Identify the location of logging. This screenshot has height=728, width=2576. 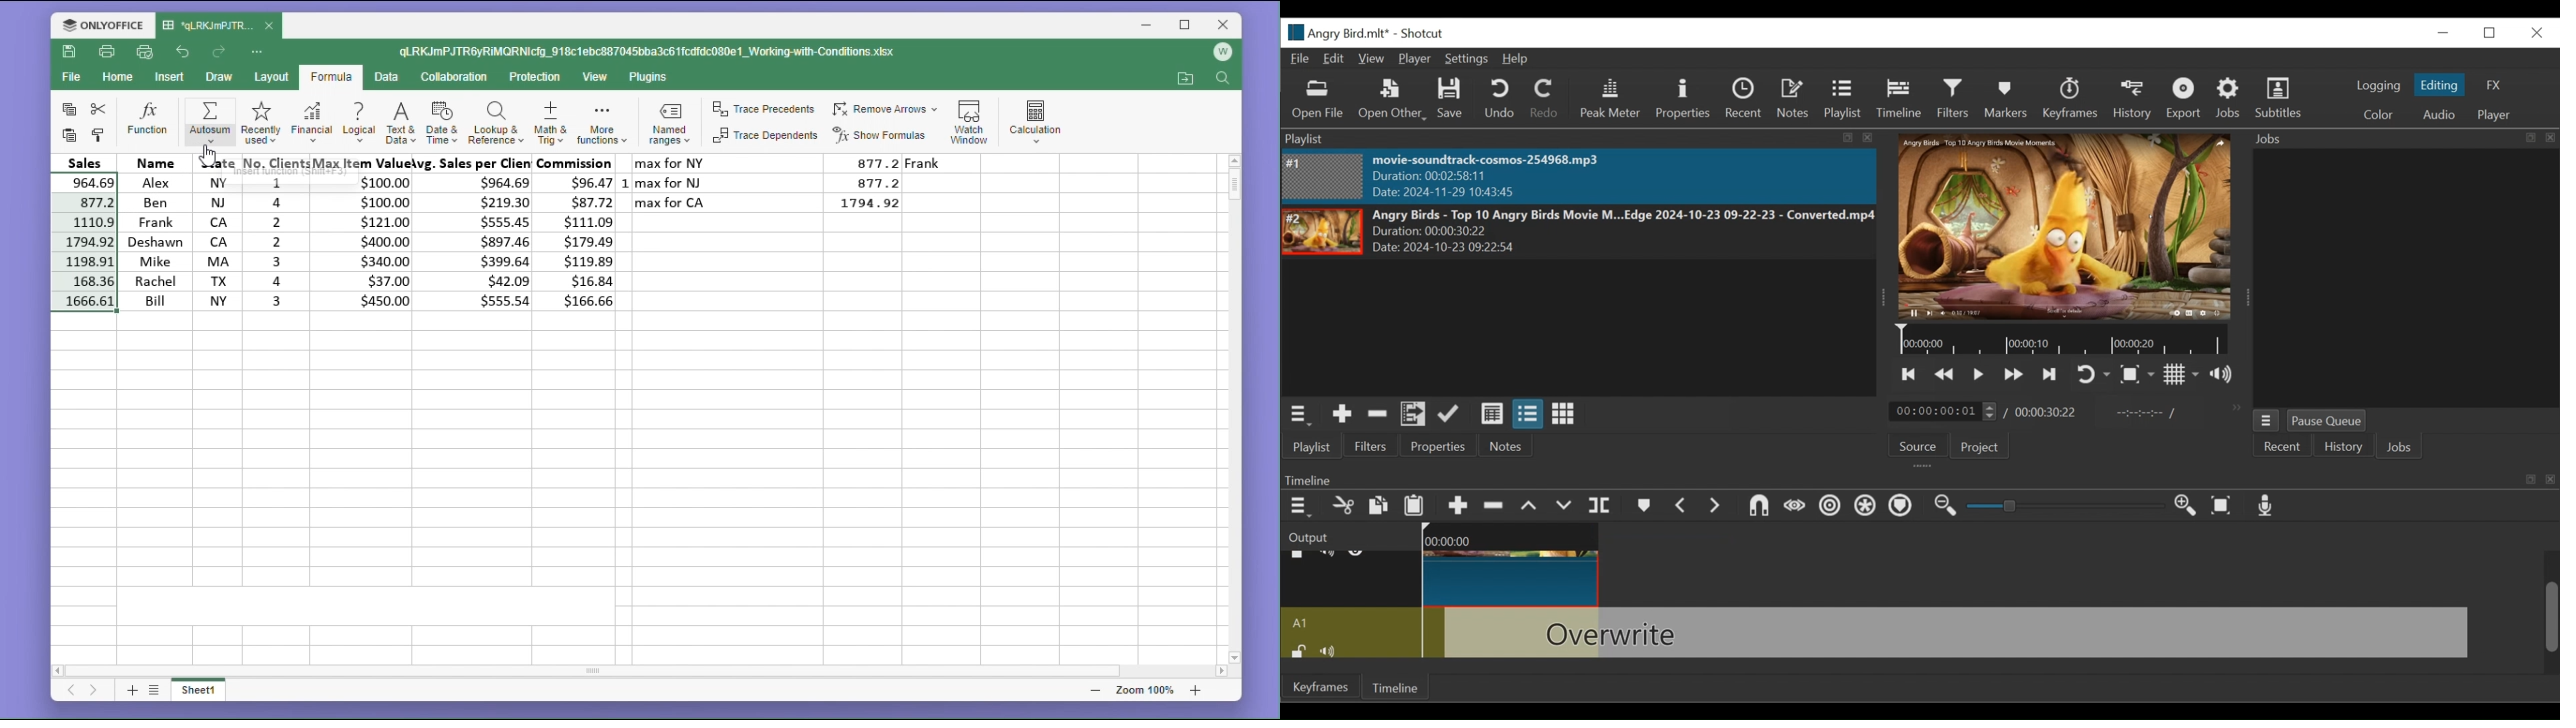
(2379, 85).